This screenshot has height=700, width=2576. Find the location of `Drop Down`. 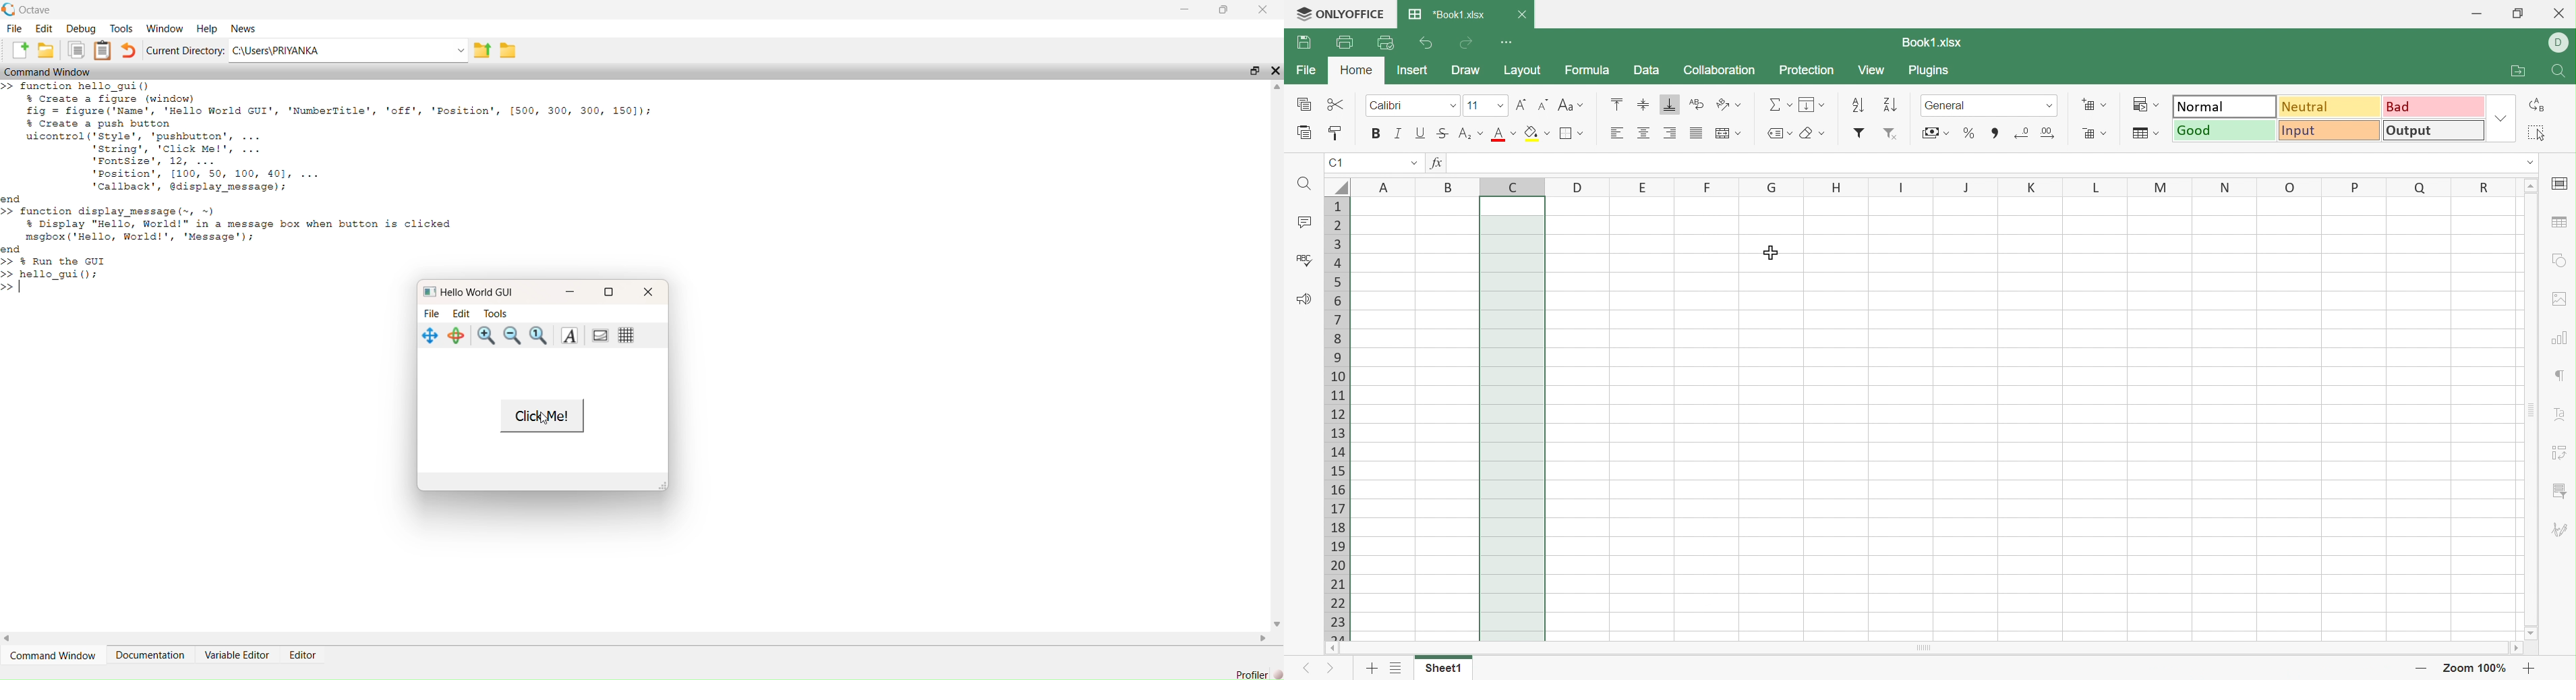

Drop Down is located at coordinates (1482, 134).